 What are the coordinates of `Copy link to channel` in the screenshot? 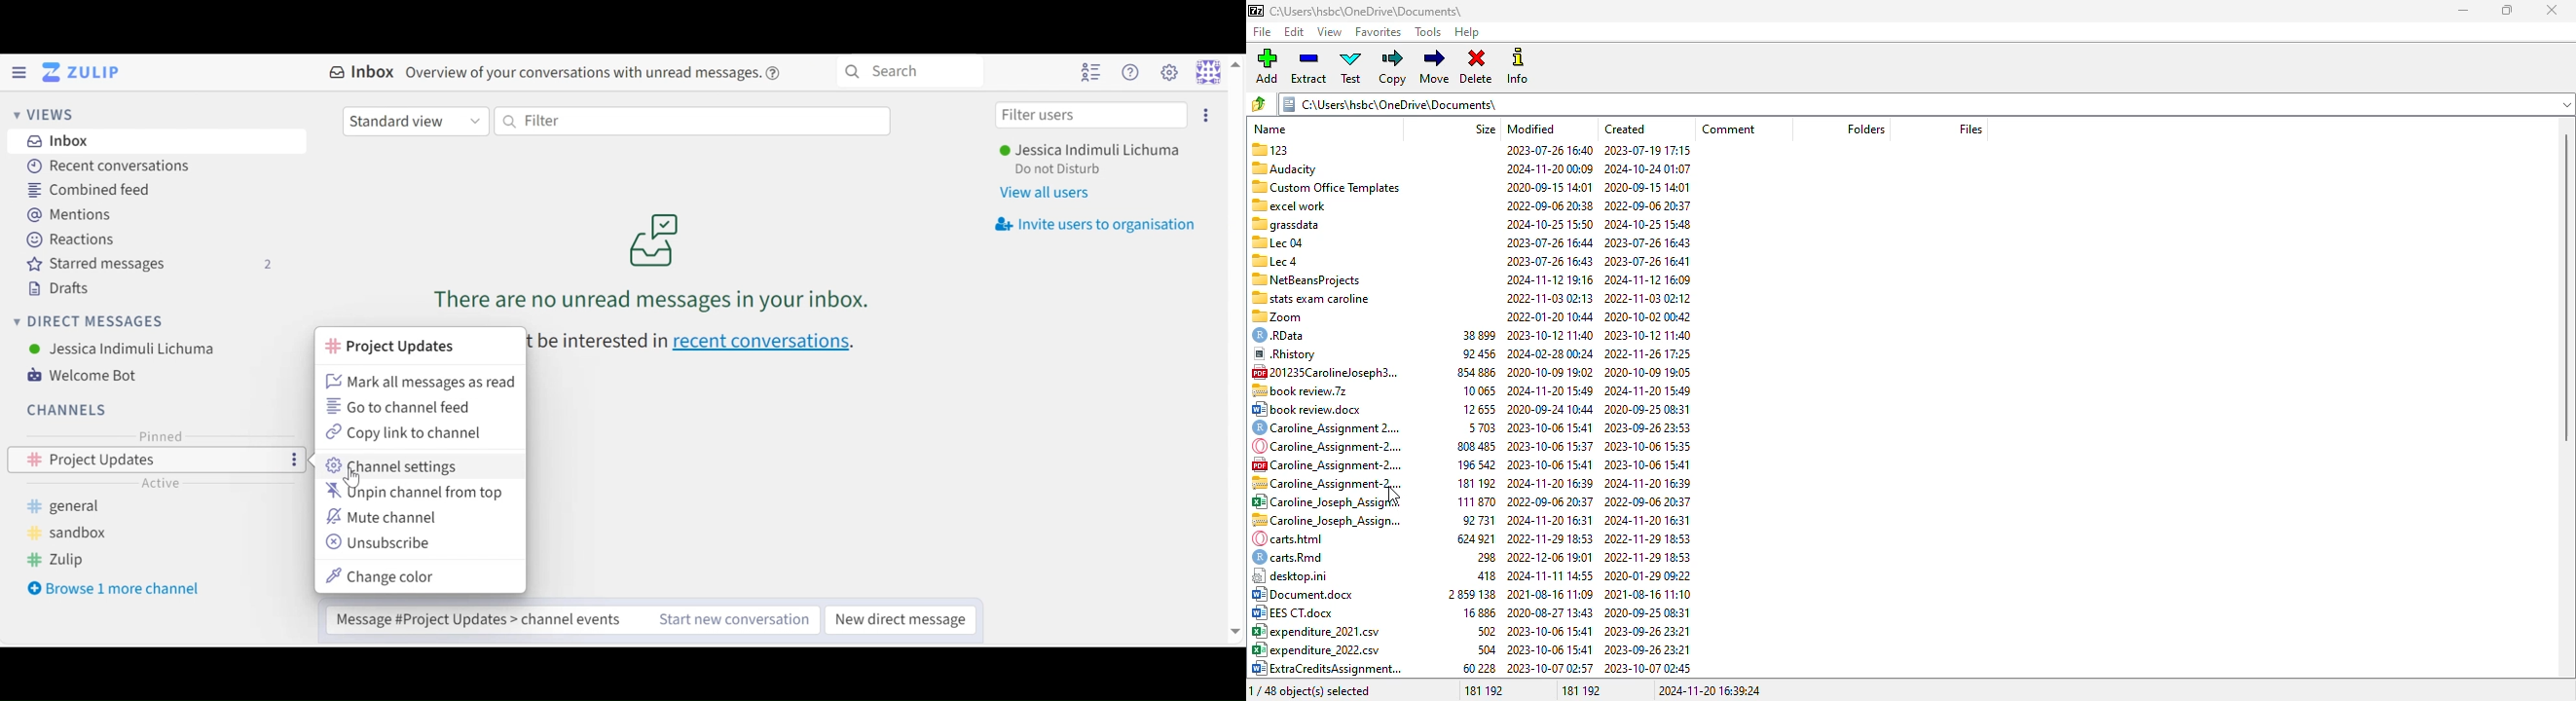 It's located at (404, 433).